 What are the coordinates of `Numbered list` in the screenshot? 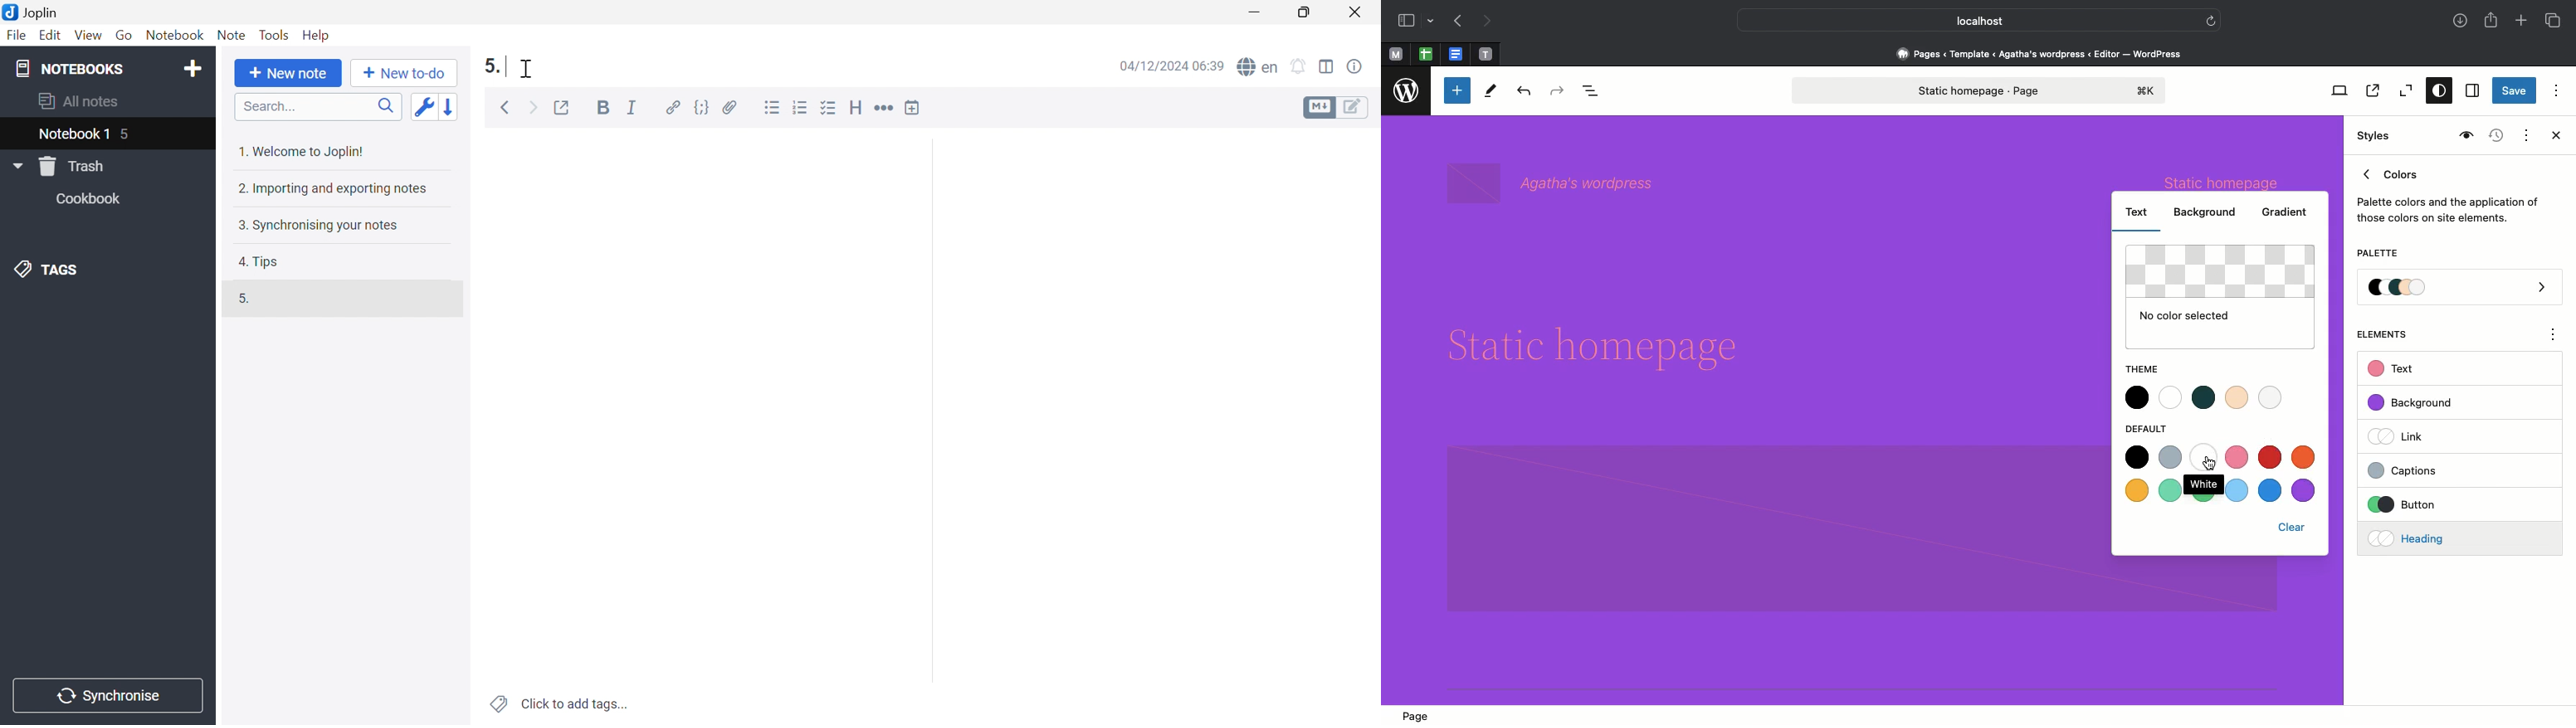 It's located at (802, 106).